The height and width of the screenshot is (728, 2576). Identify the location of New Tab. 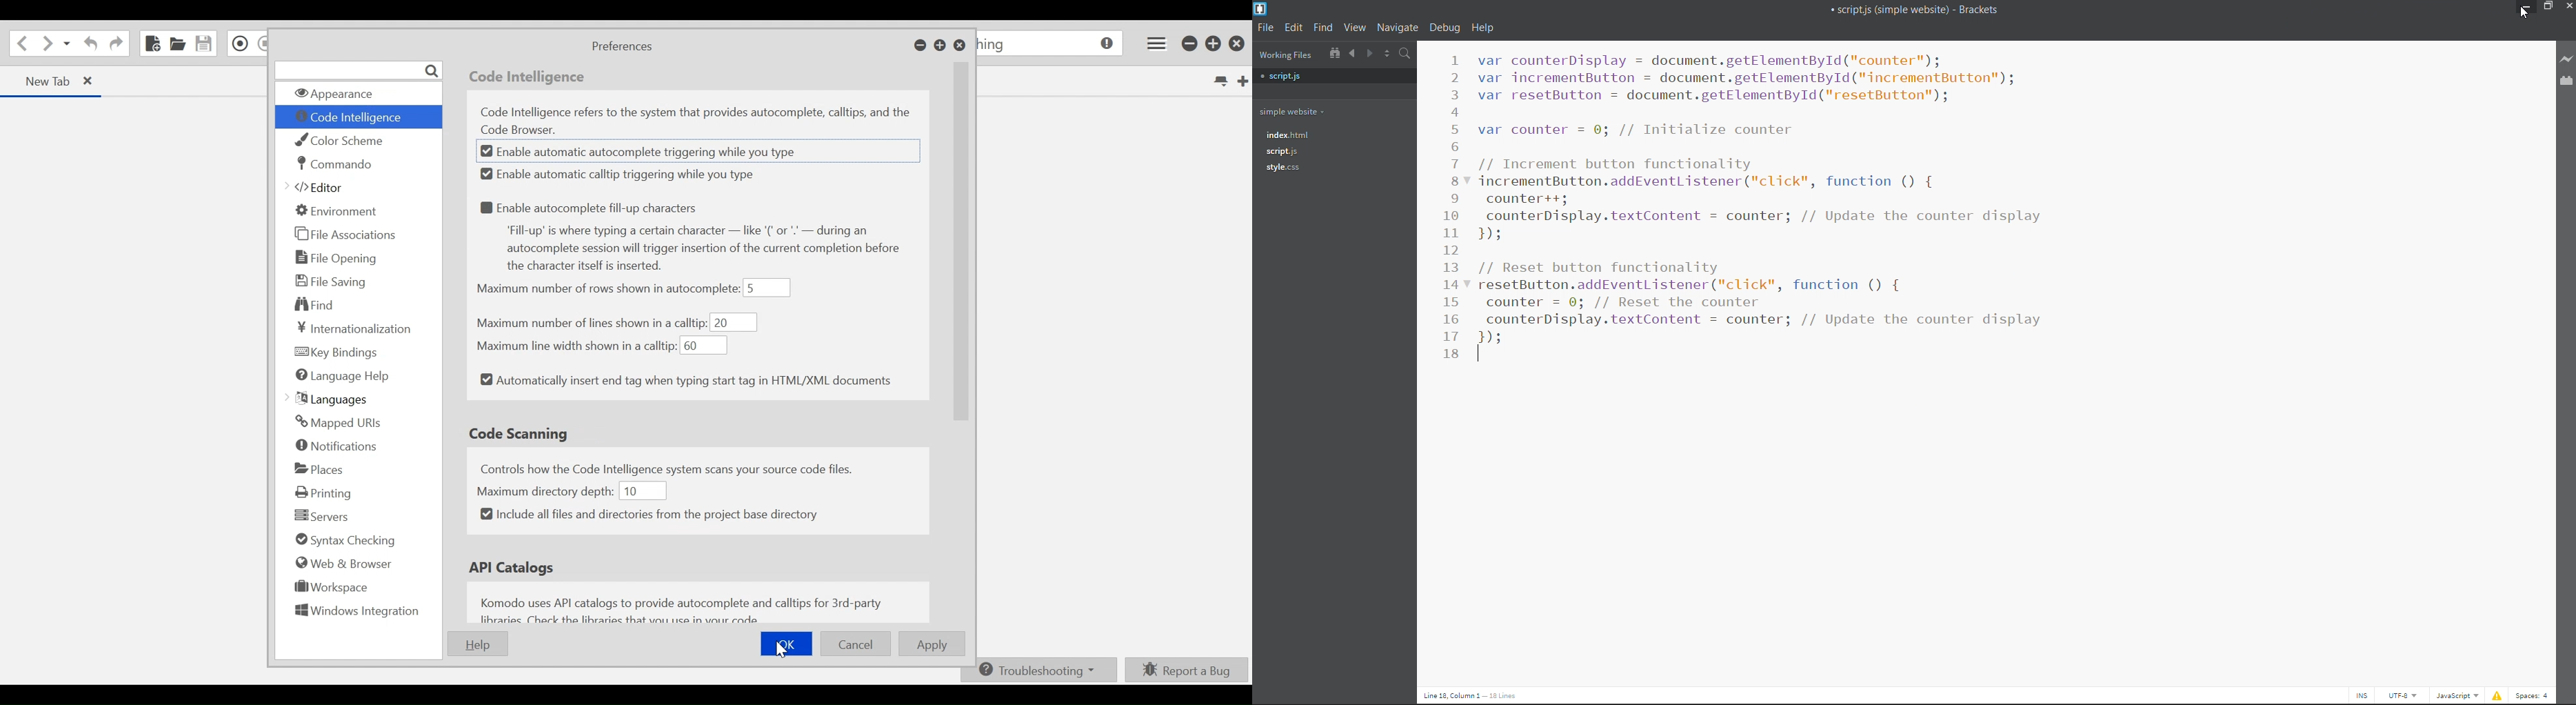
(40, 80).